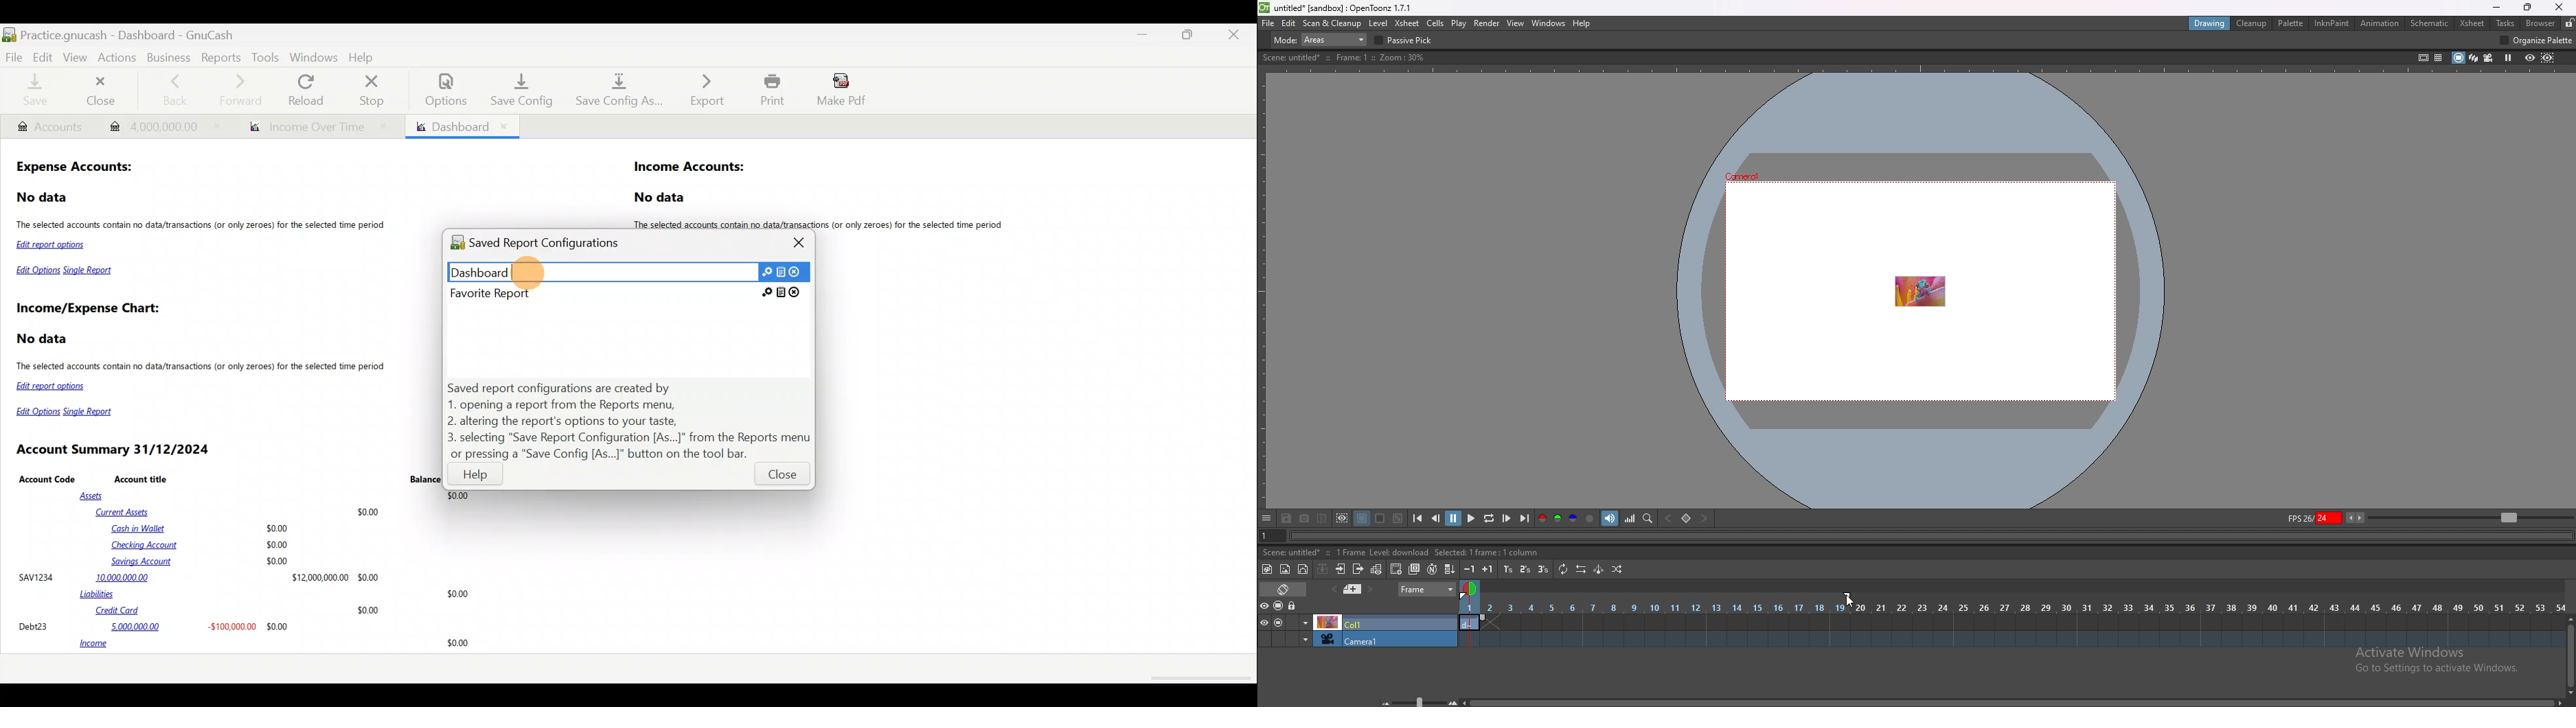 The height and width of the screenshot is (728, 2576). I want to click on Edit report options, so click(54, 246).